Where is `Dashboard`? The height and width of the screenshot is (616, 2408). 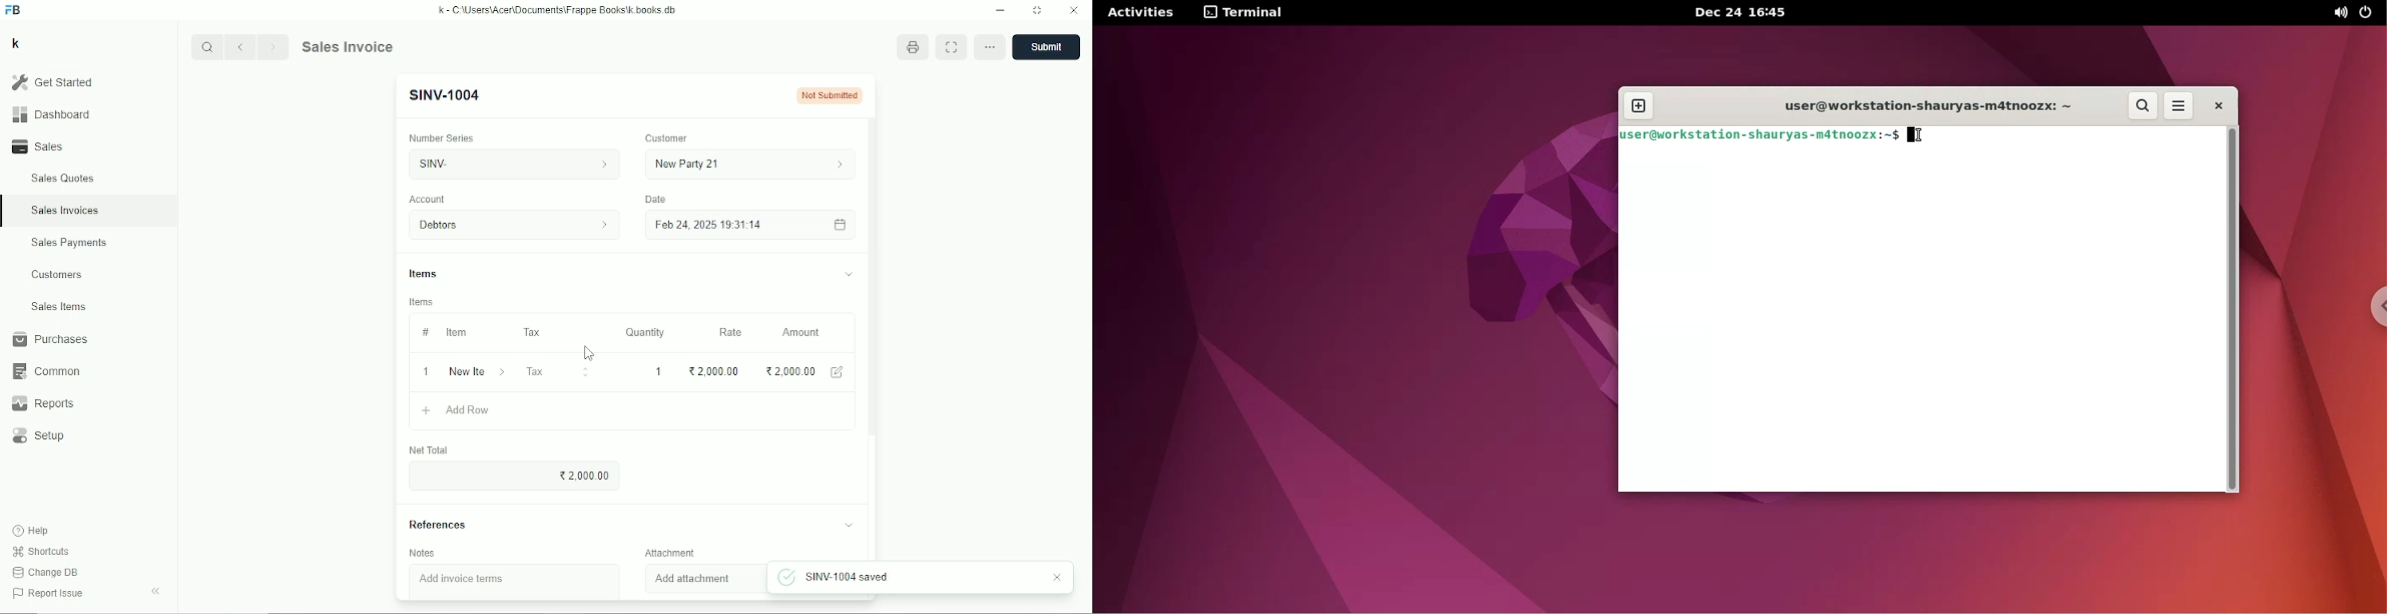 Dashboard is located at coordinates (51, 114).